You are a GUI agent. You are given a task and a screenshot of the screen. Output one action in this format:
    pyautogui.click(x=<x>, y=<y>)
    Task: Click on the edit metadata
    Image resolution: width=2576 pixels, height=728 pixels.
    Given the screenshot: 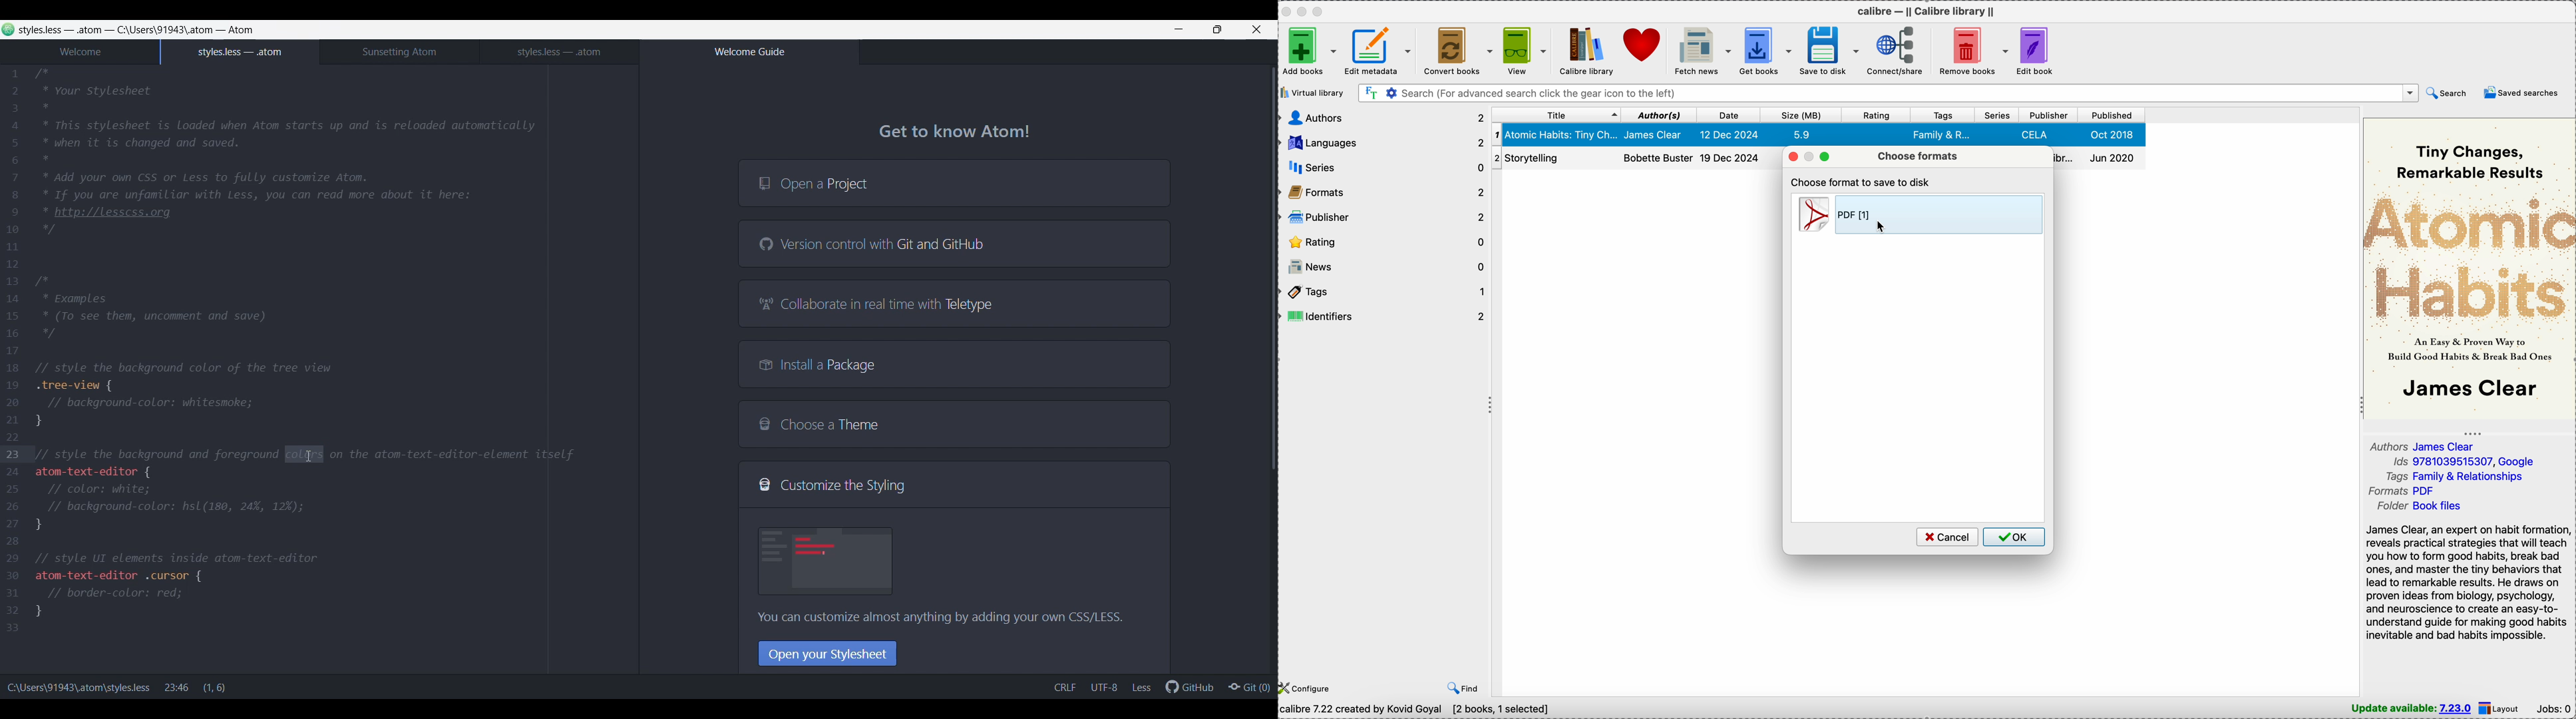 What is the action you would take?
    pyautogui.click(x=1382, y=51)
    